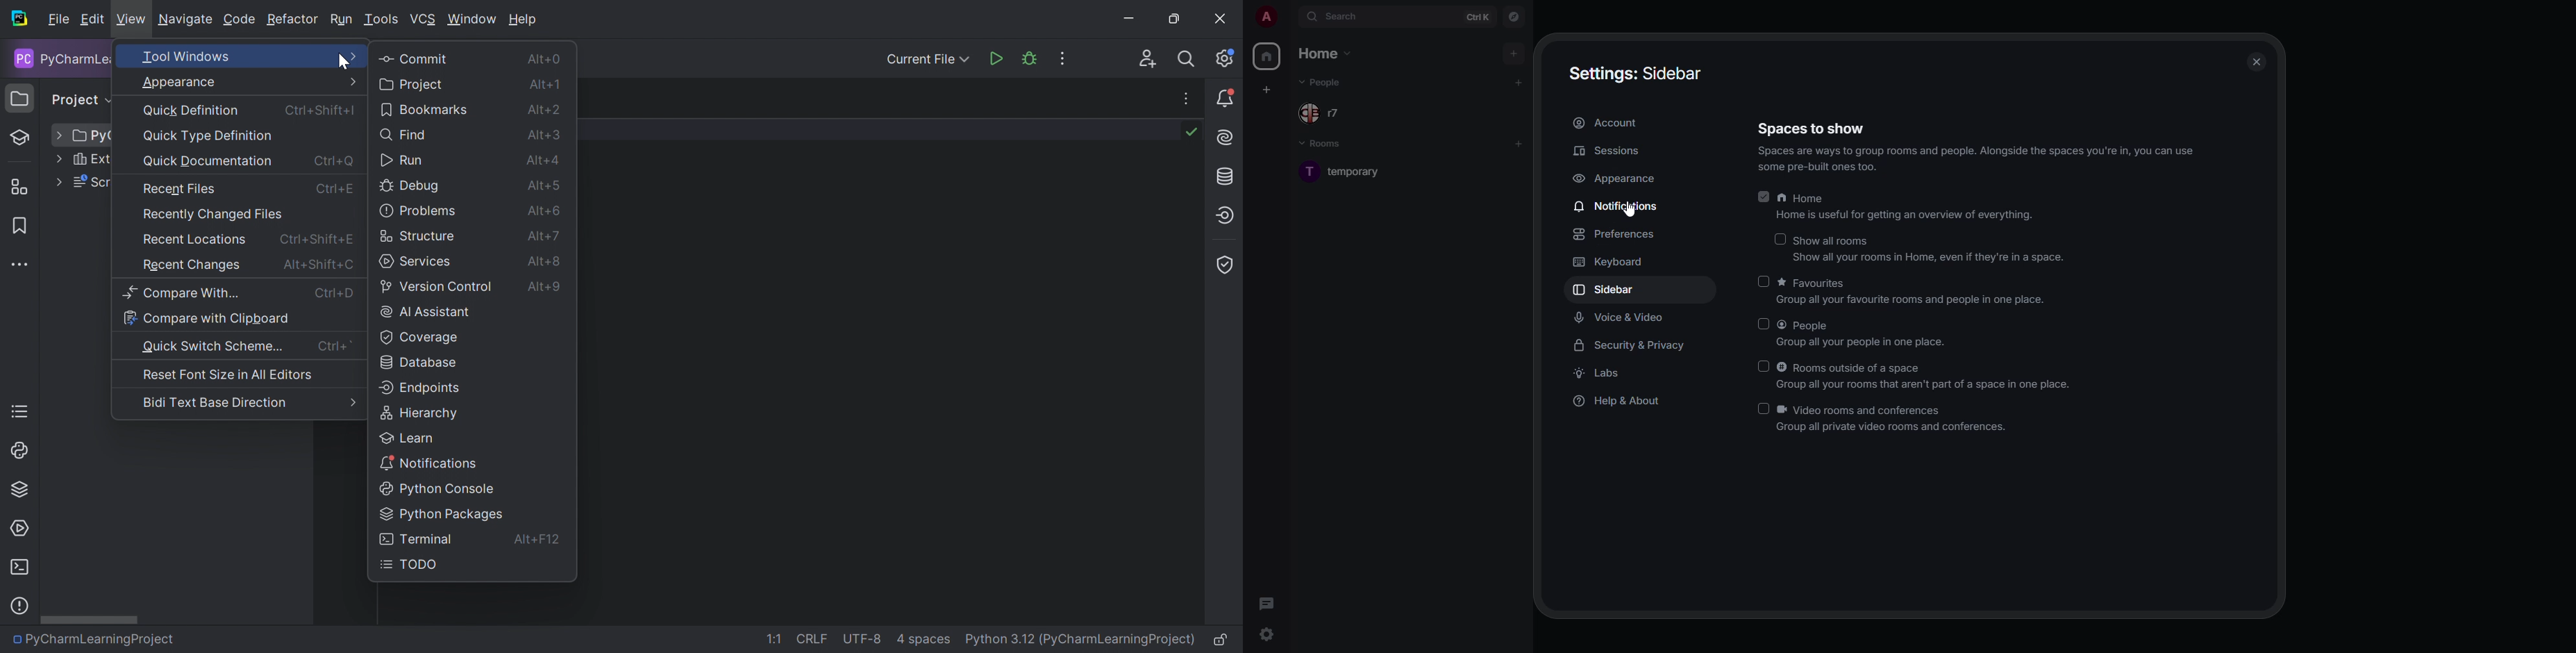 The width and height of the screenshot is (2576, 672). Describe the element at coordinates (1868, 334) in the screenshot. I see `people` at that location.